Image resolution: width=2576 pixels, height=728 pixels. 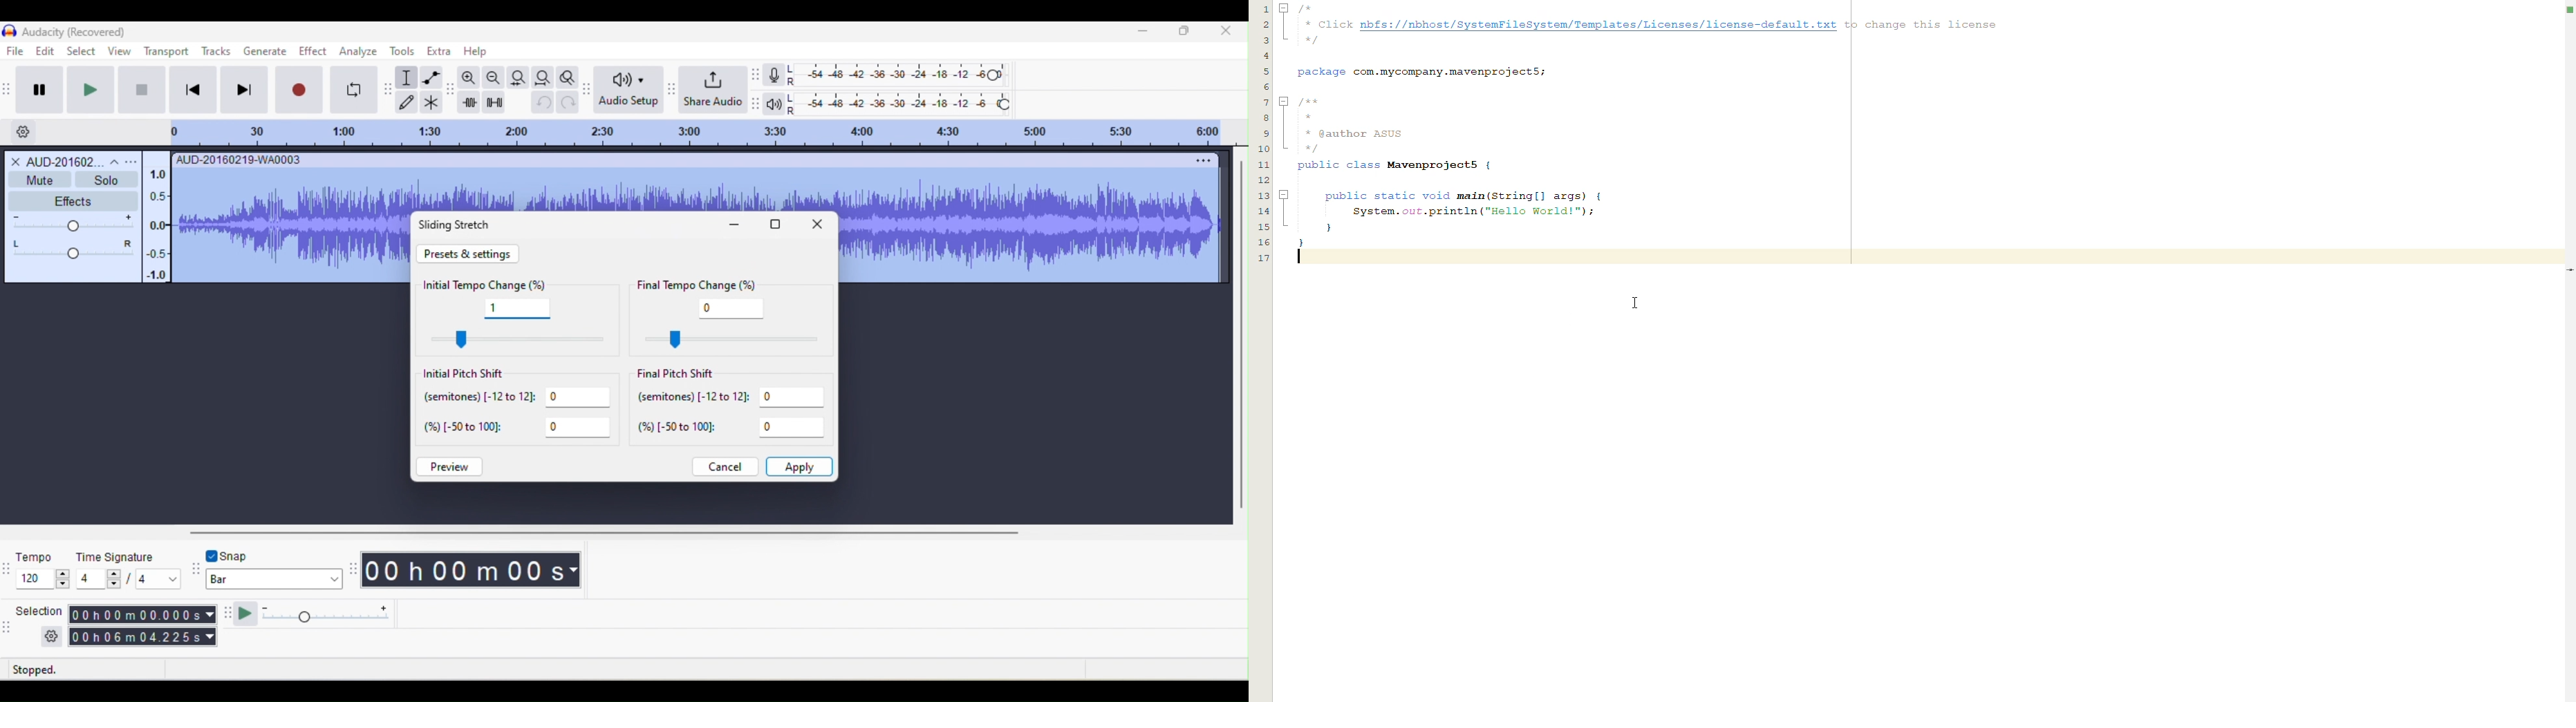 What do you see at coordinates (408, 78) in the screenshot?
I see `selection tool` at bounding box center [408, 78].